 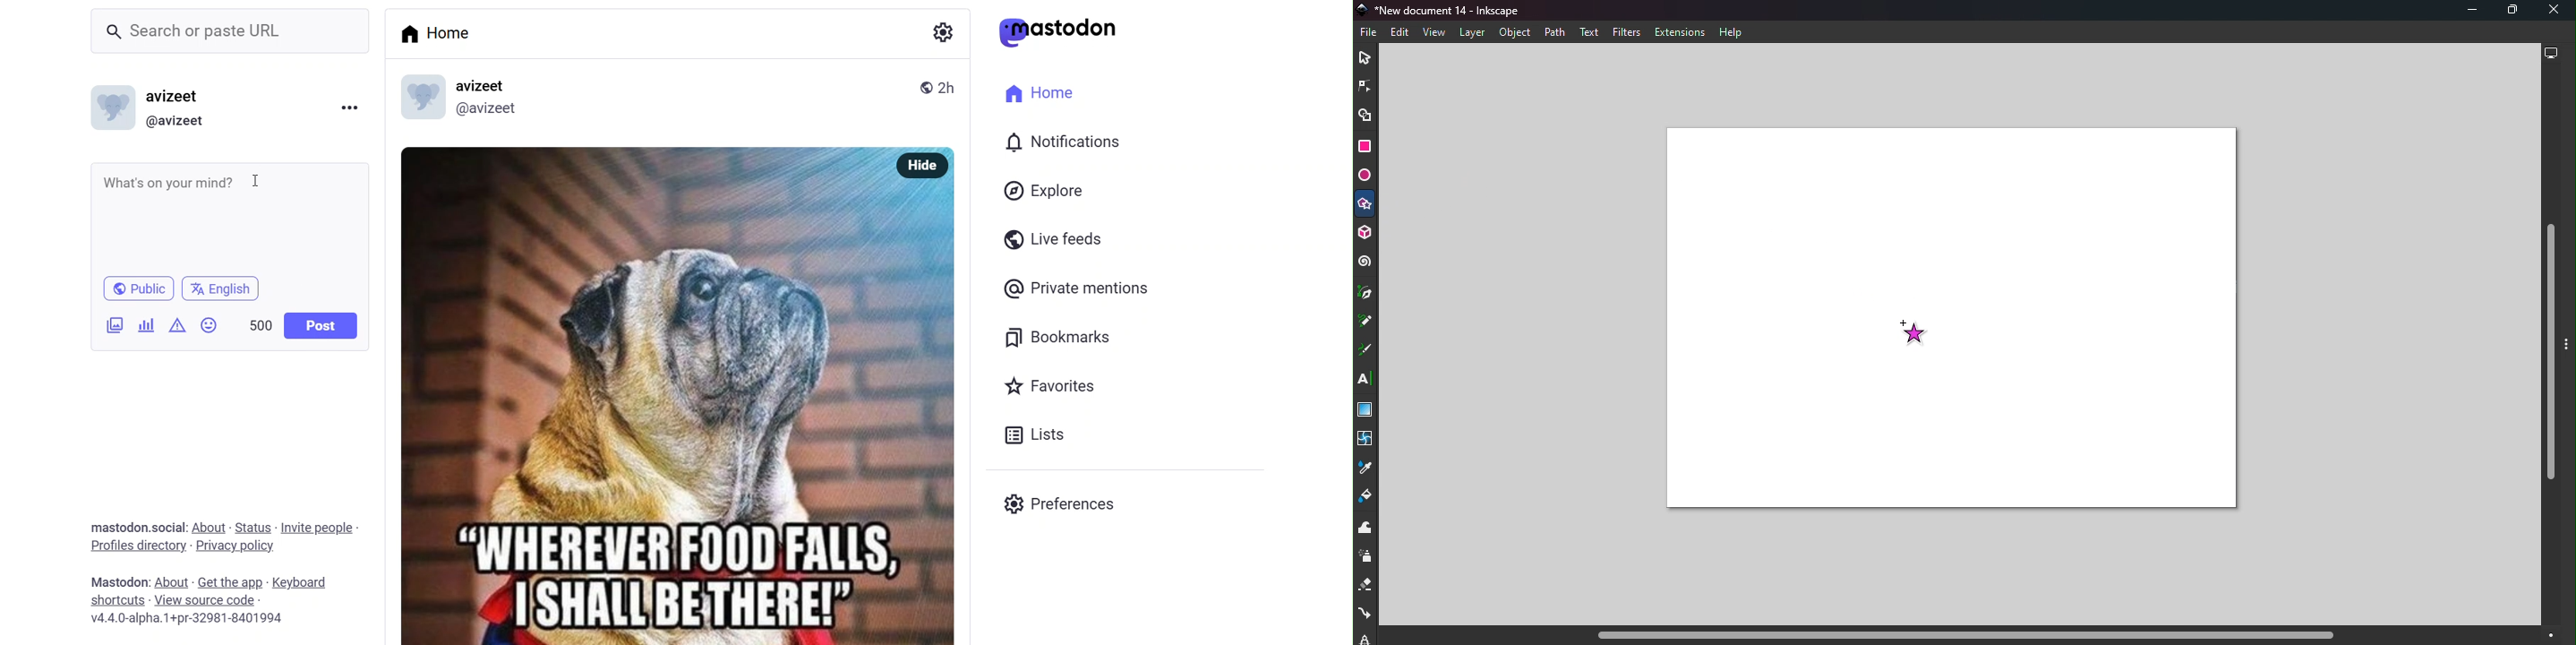 I want to click on bookmark, so click(x=1064, y=337).